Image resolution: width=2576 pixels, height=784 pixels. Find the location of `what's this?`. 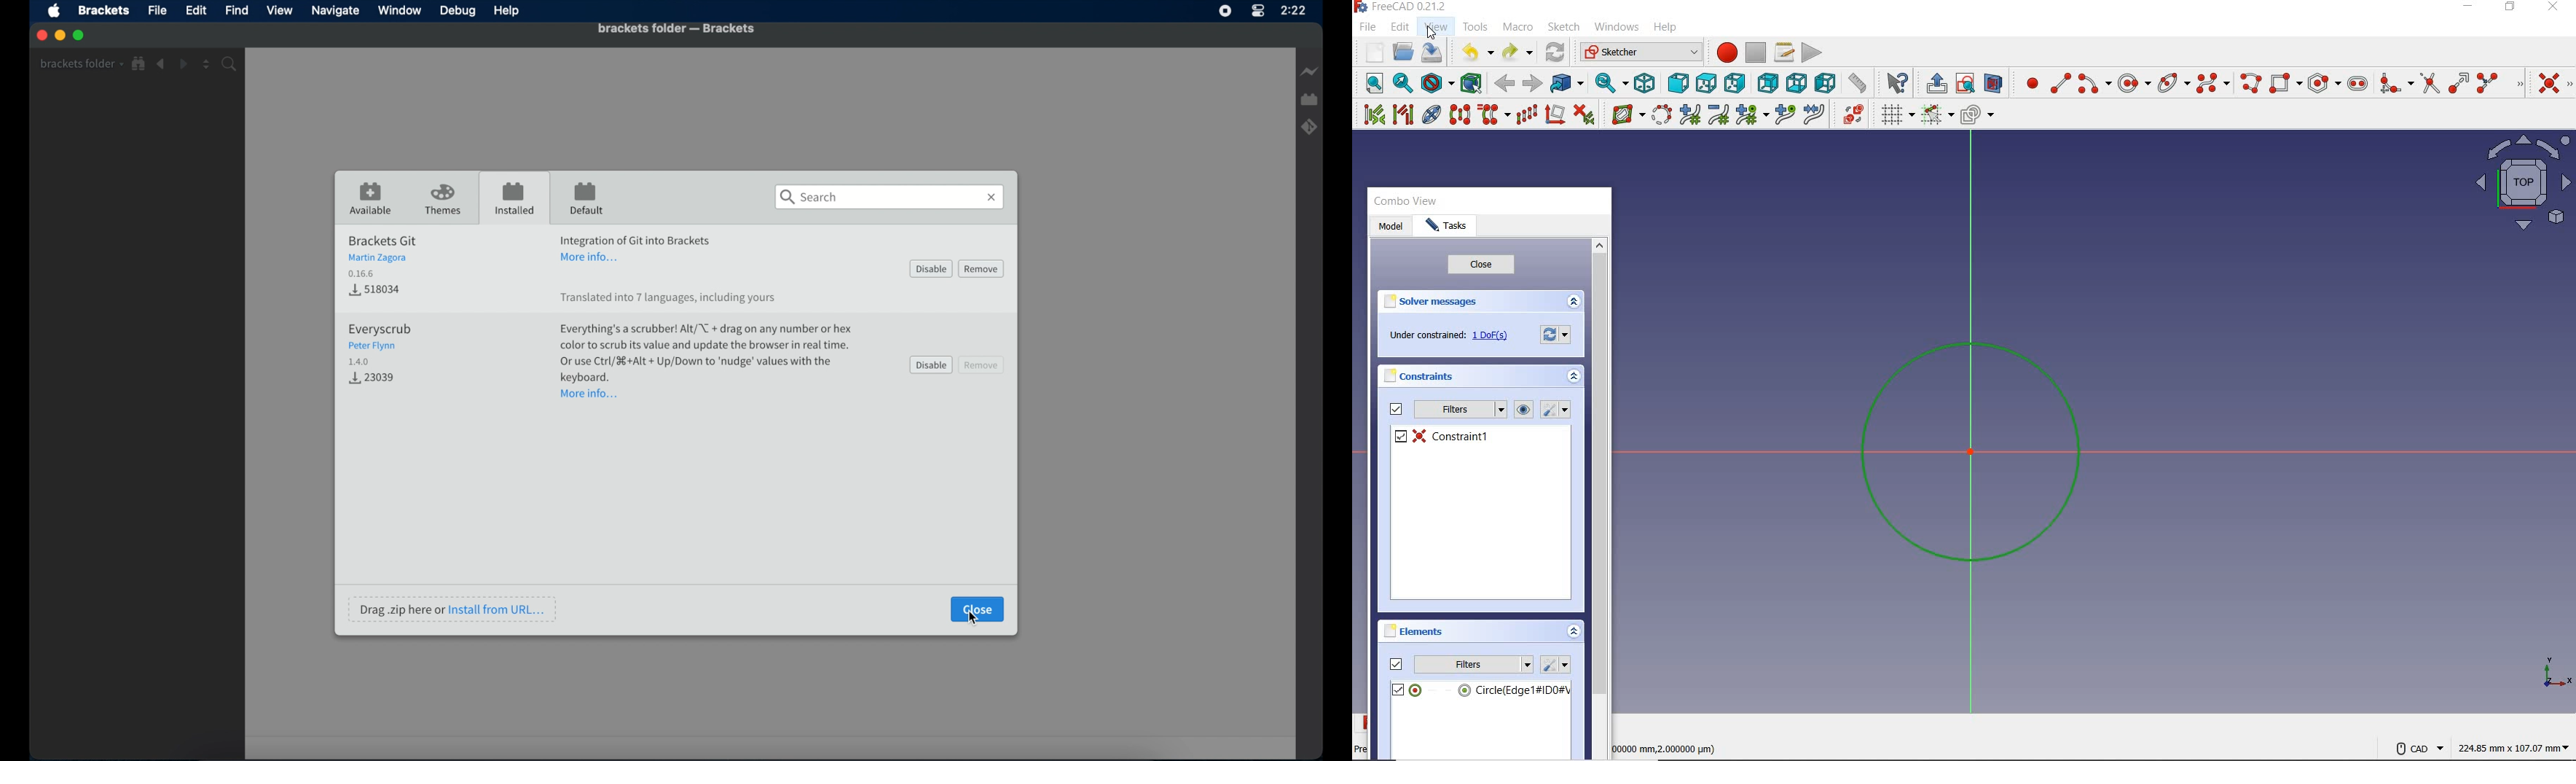

what's this? is located at coordinates (1896, 82).